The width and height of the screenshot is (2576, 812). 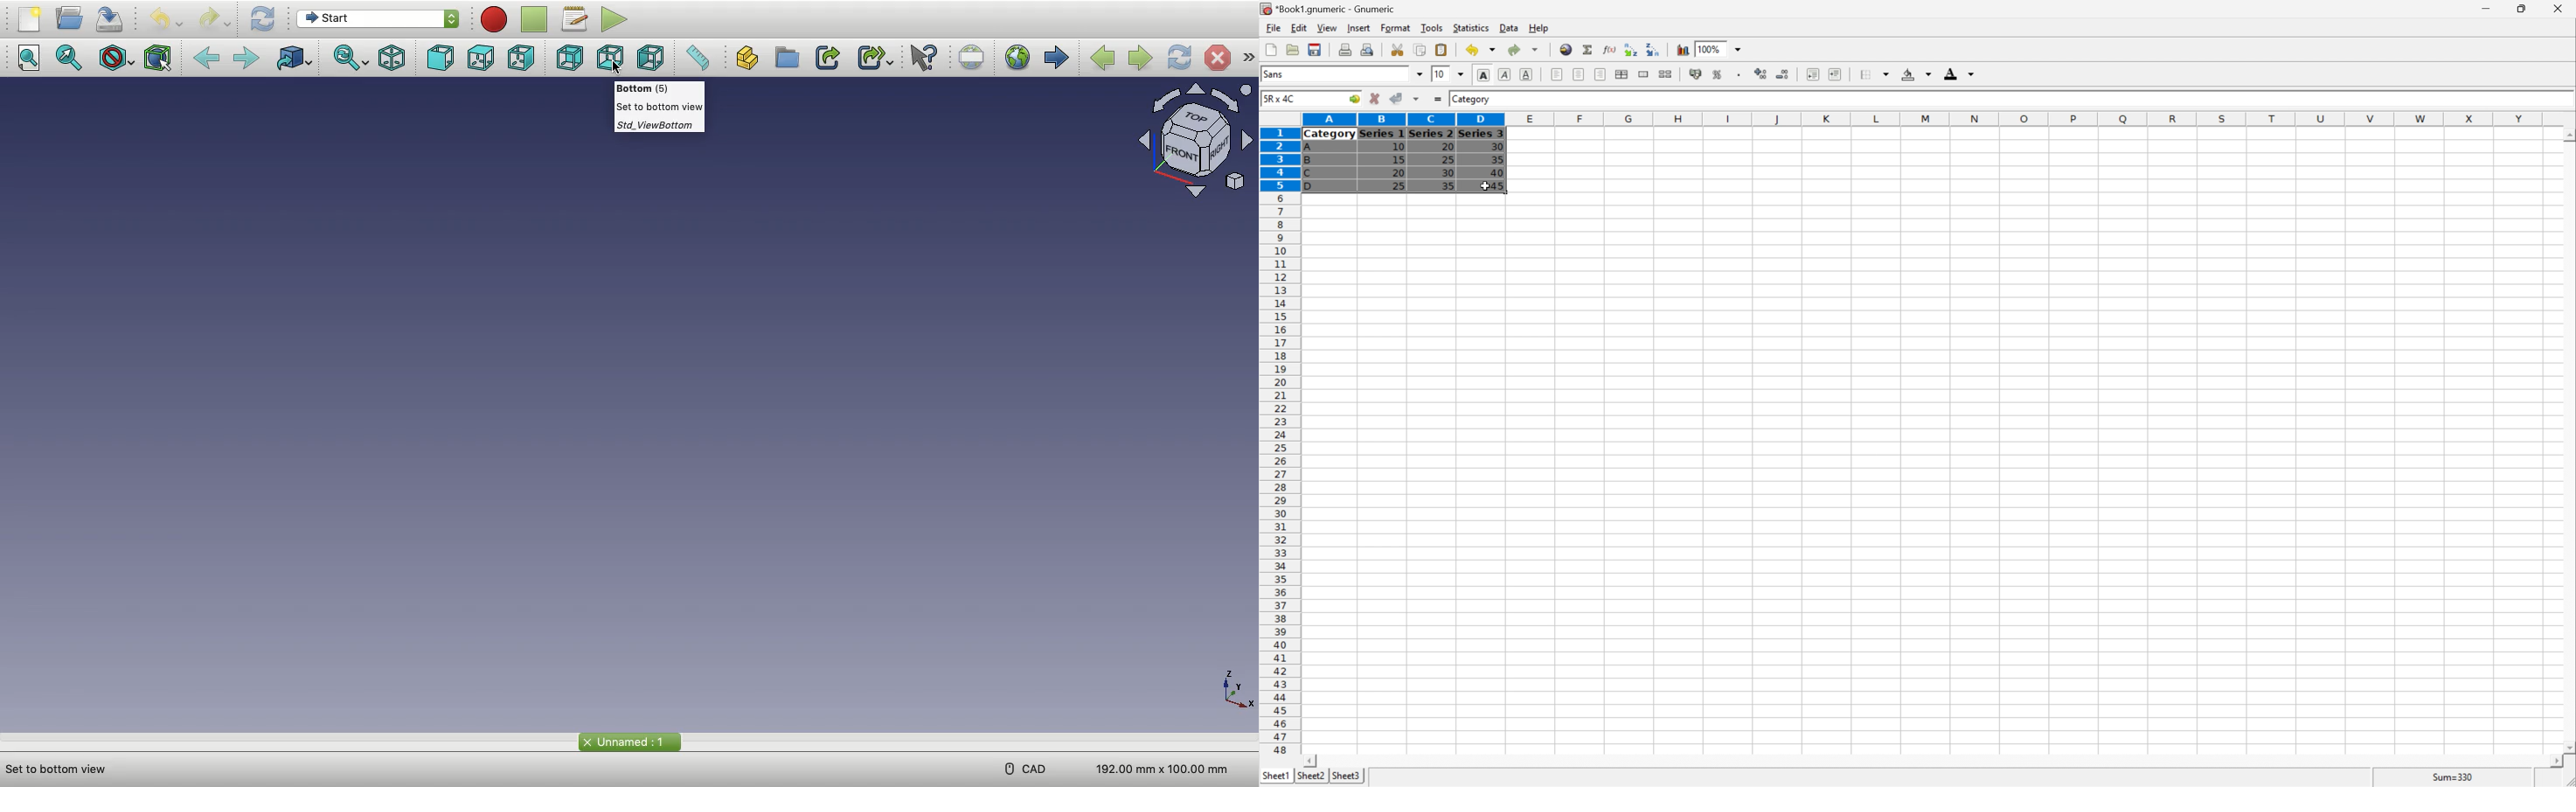 I want to click on Draw style, so click(x=117, y=59).